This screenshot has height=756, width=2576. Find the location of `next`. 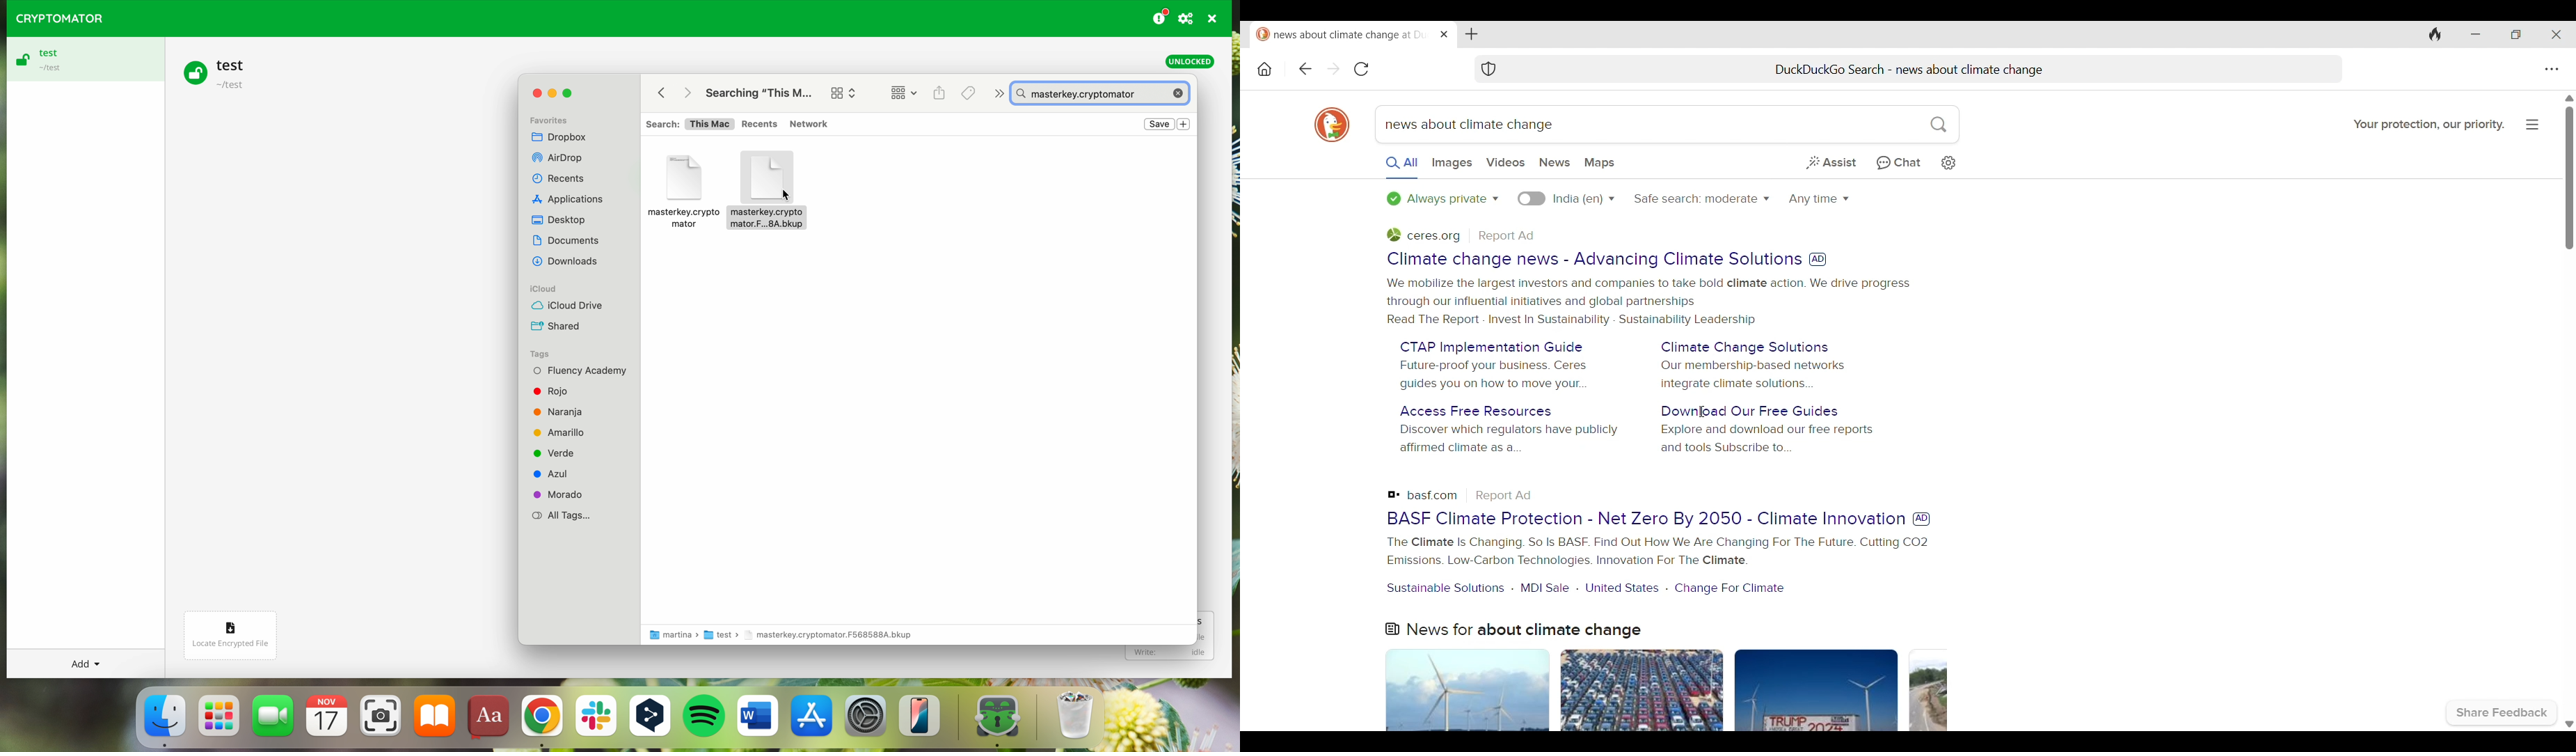

next is located at coordinates (997, 93).